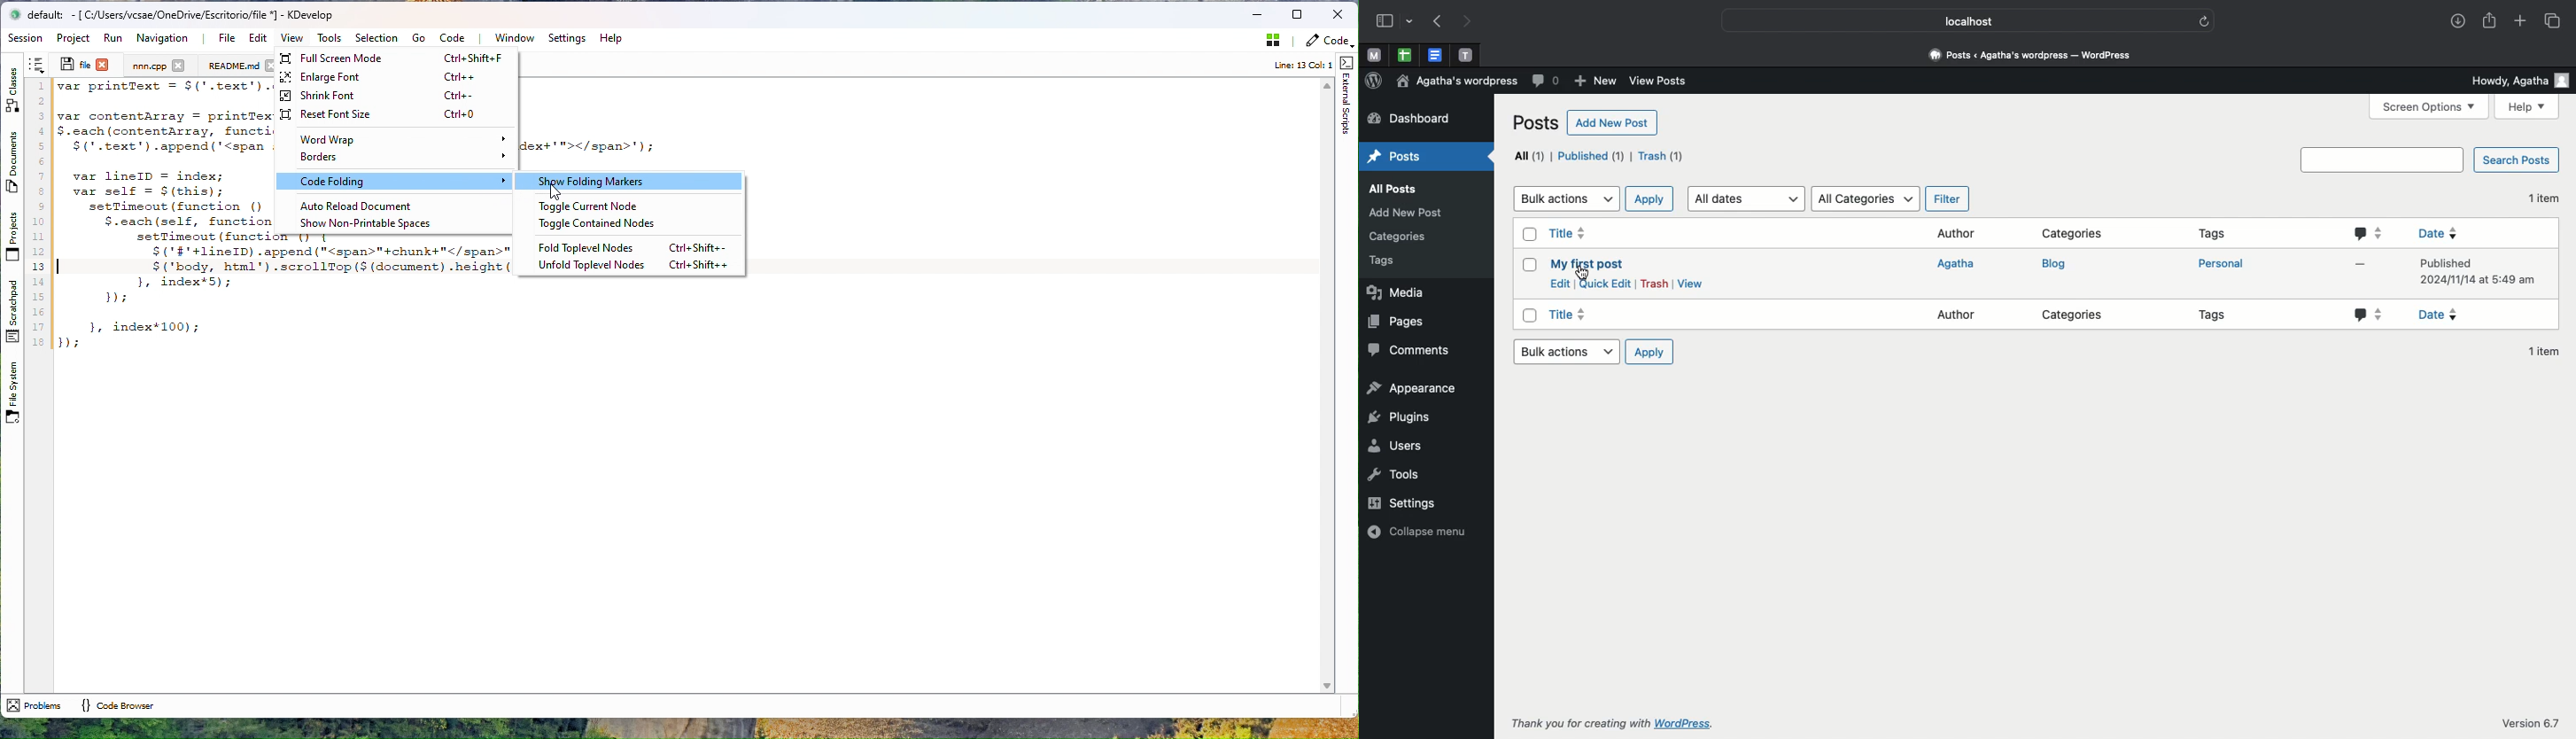 This screenshot has height=756, width=2576. I want to click on published on, so click(2482, 271).